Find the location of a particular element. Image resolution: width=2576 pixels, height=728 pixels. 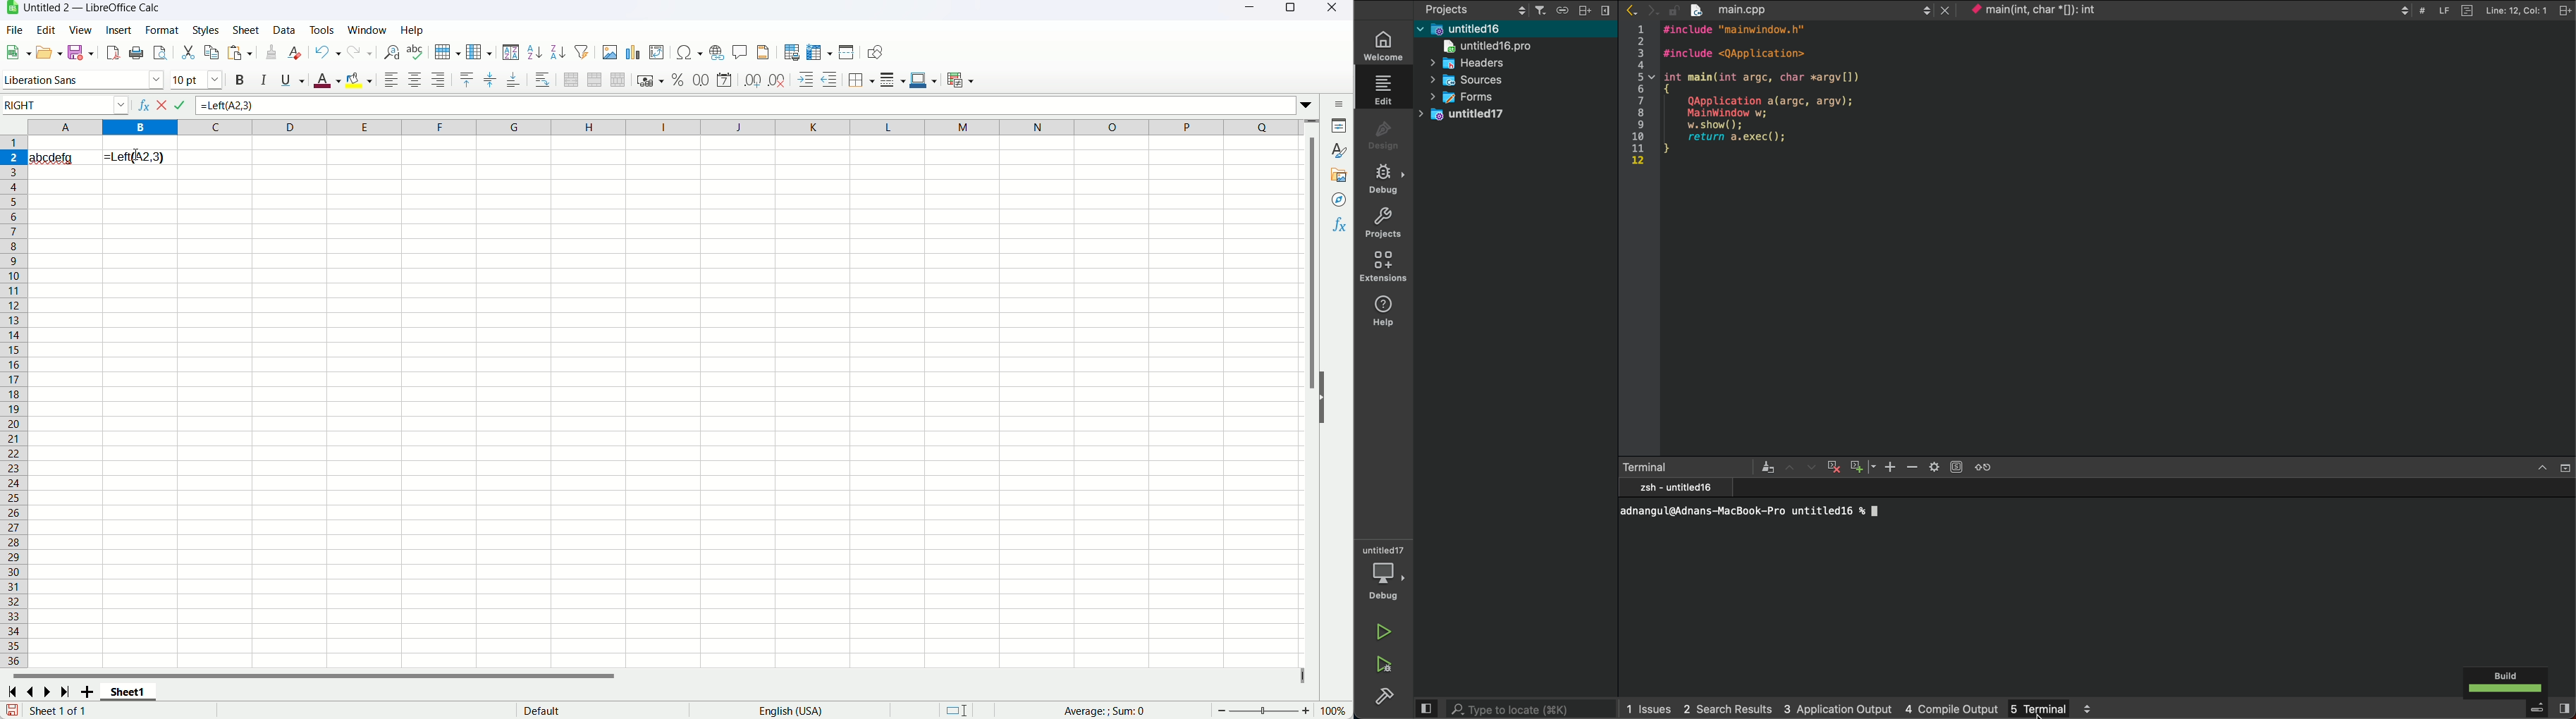

column is located at coordinates (481, 52).